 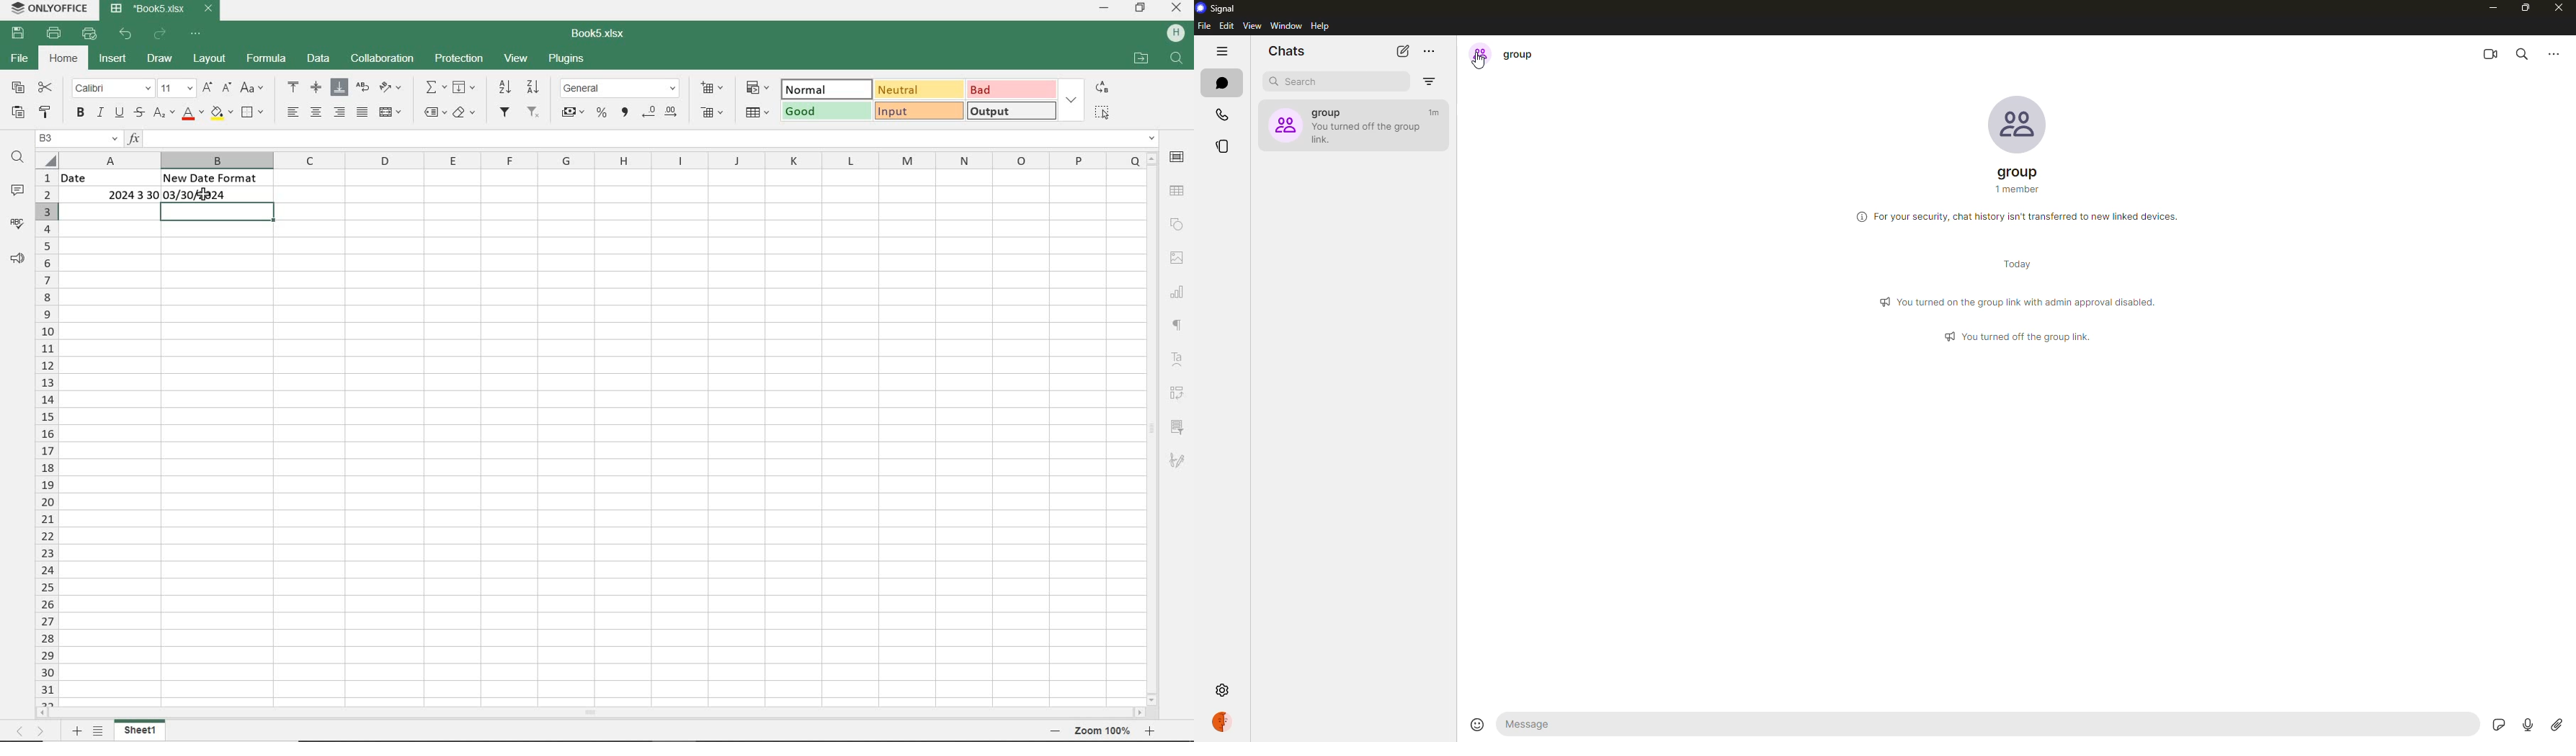 What do you see at coordinates (824, 112) in the screenshot?
I see `GOOD` at bounding box center [824, 112].